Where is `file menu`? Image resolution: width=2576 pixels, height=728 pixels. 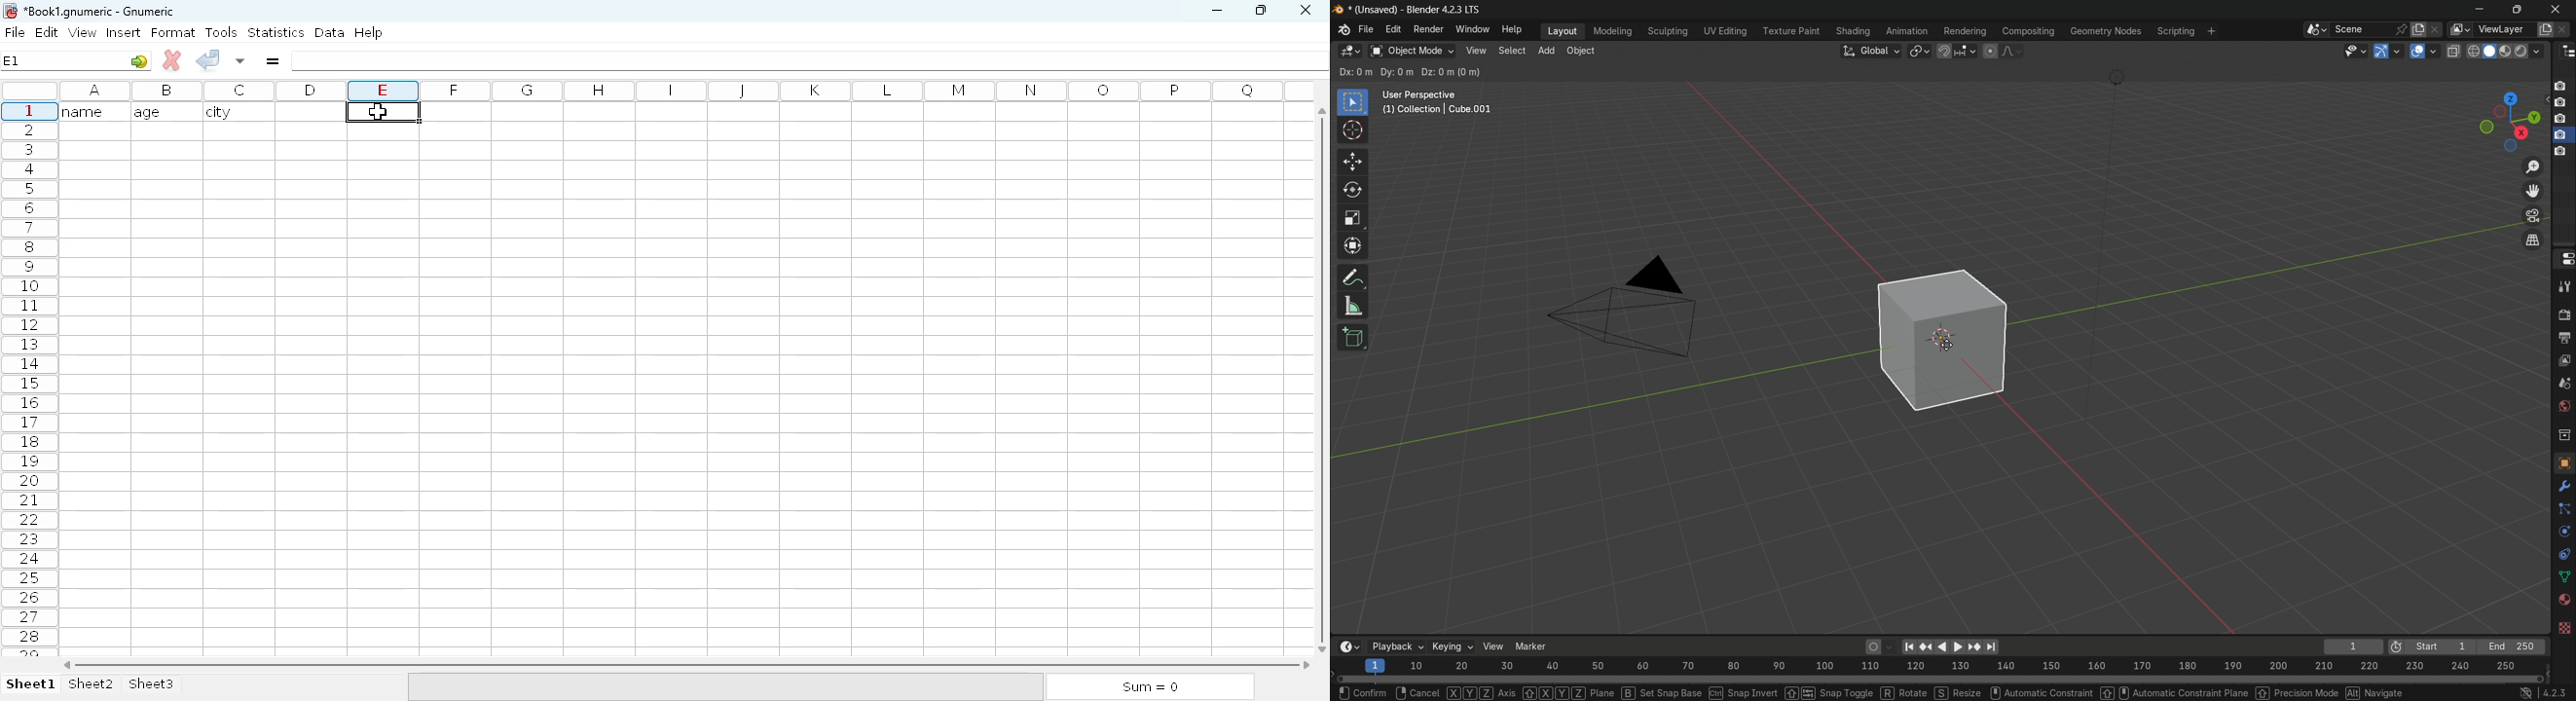
file menu is located at coordinates (1366, 29).